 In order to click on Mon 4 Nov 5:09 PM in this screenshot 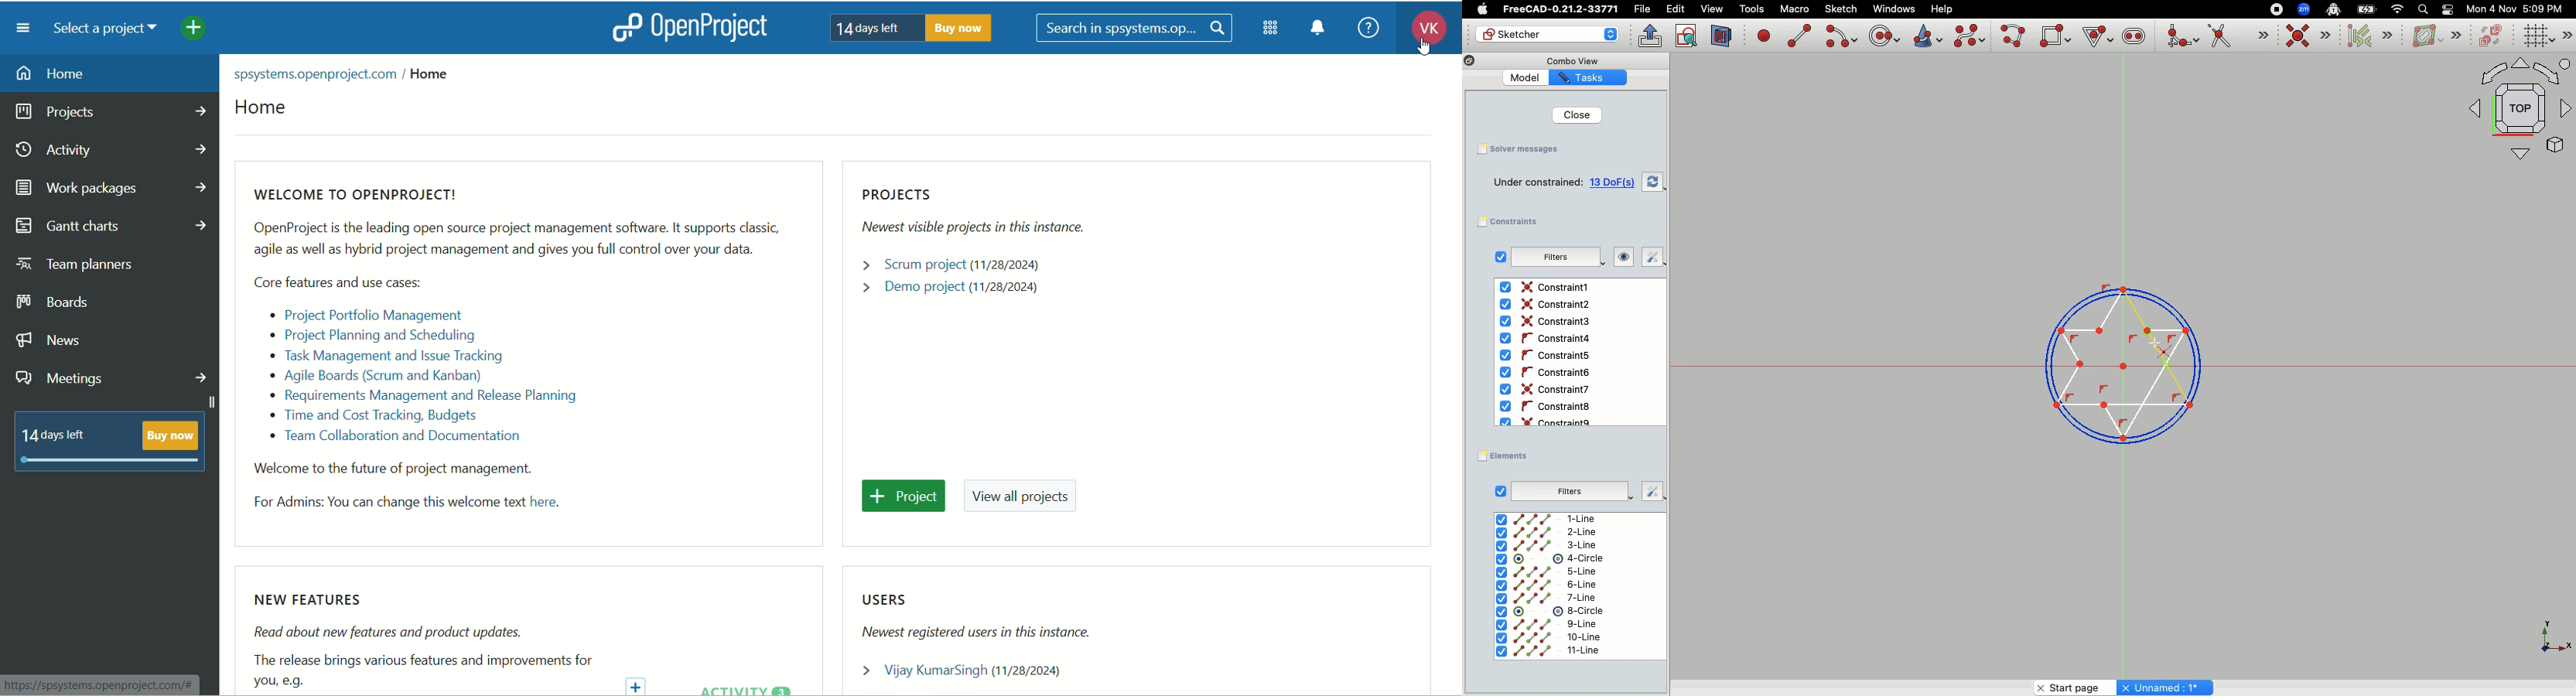, I will do `click(2516, 9)`.